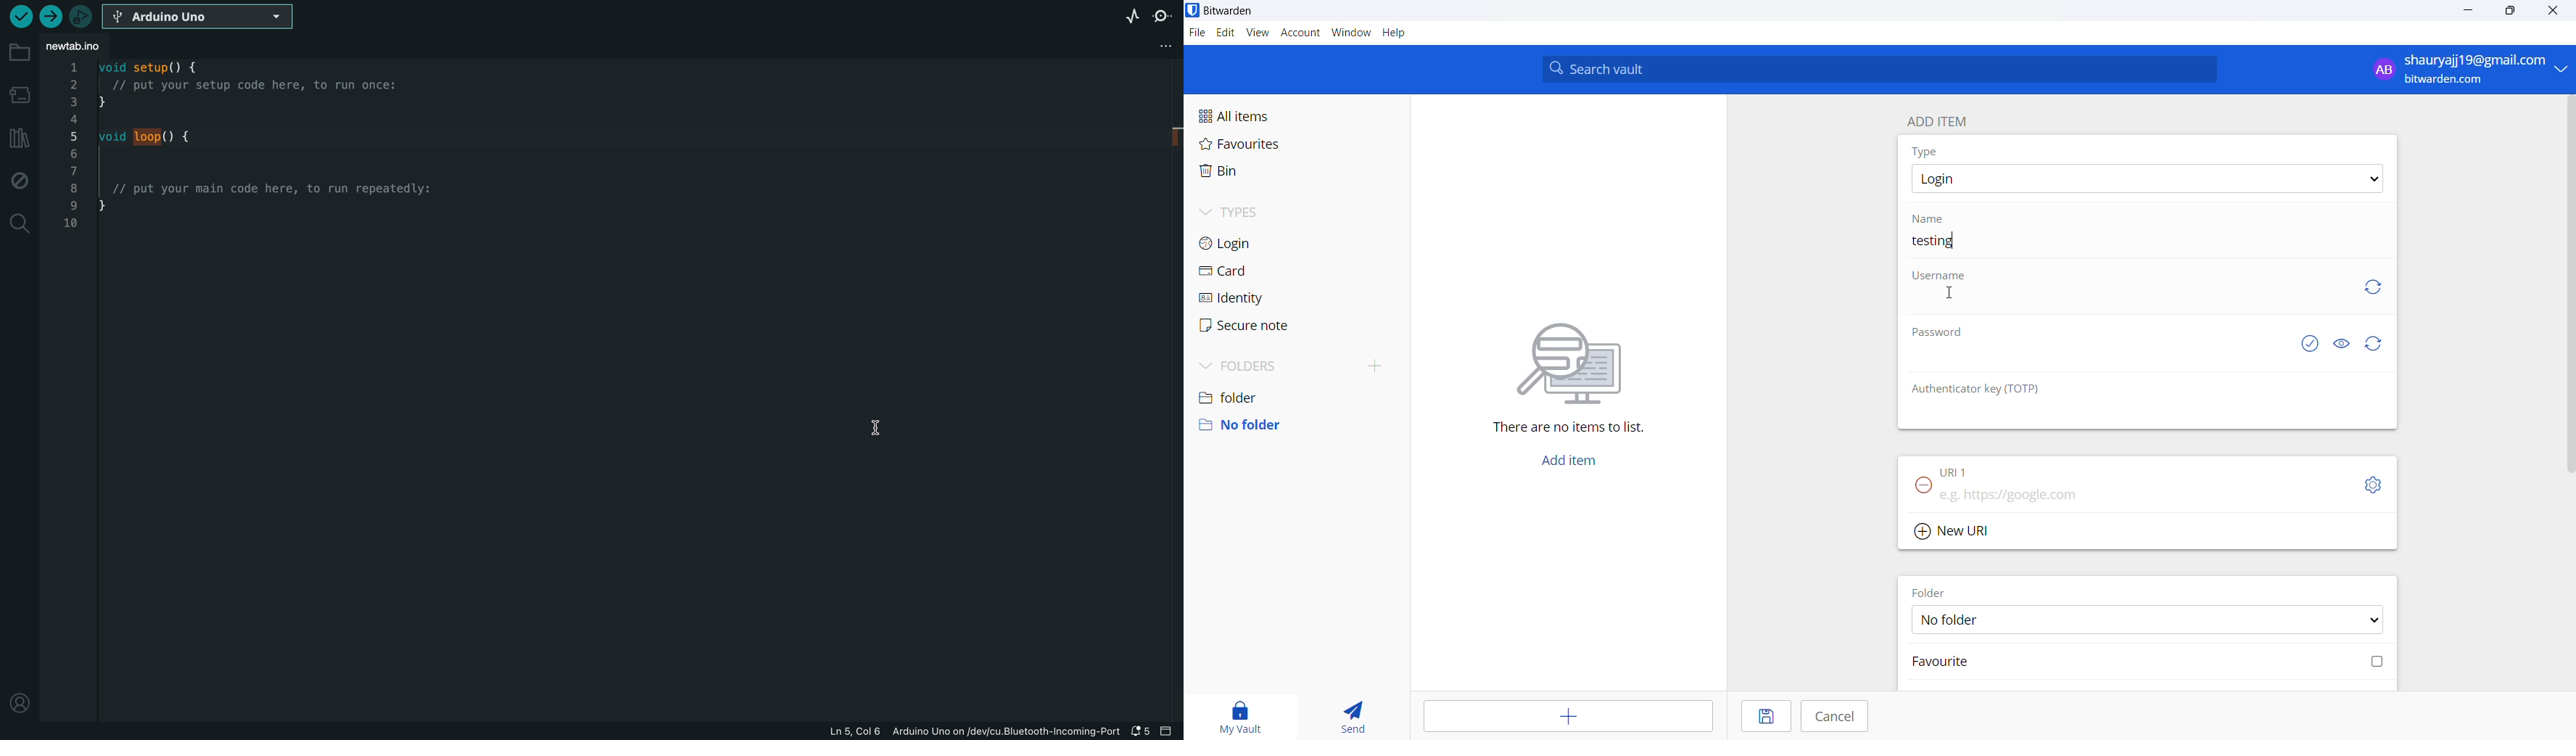 The height and width of the screenshot is (756, 2576). I want to click on remove URL, so click(1924, 486).